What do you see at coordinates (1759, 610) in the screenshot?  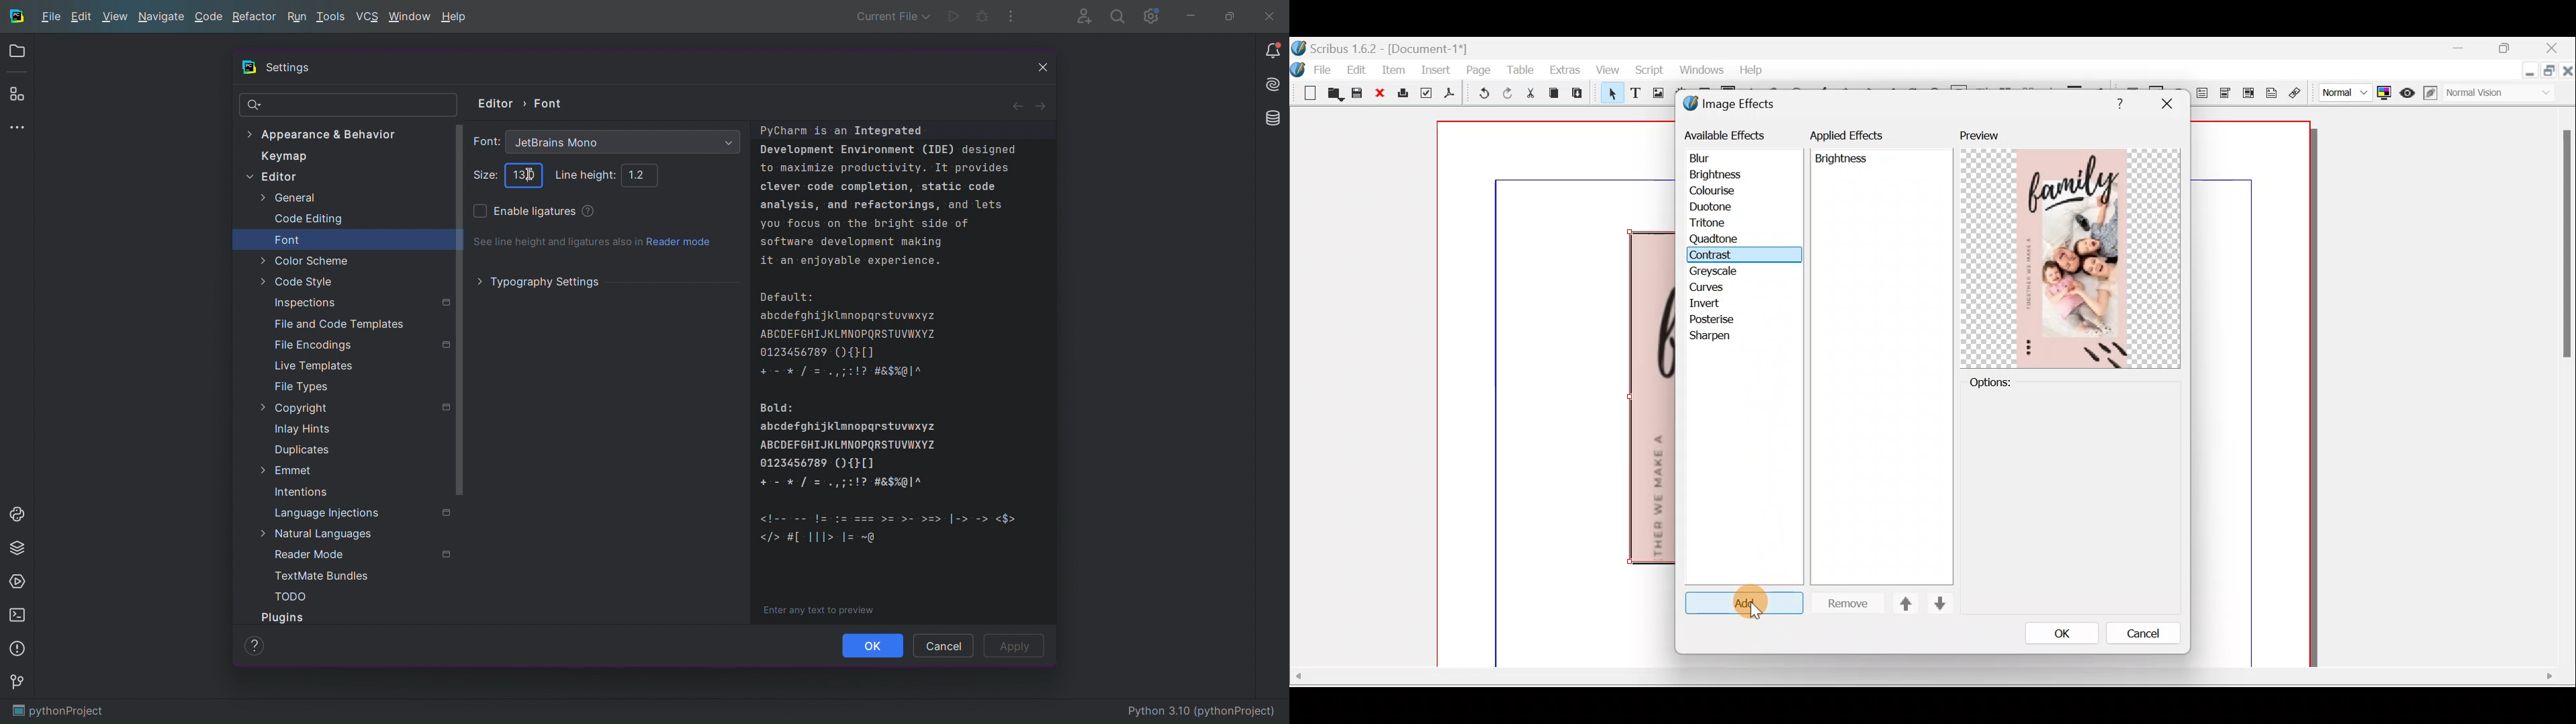 I see `Cursor` at bounding box center [1759, 610].